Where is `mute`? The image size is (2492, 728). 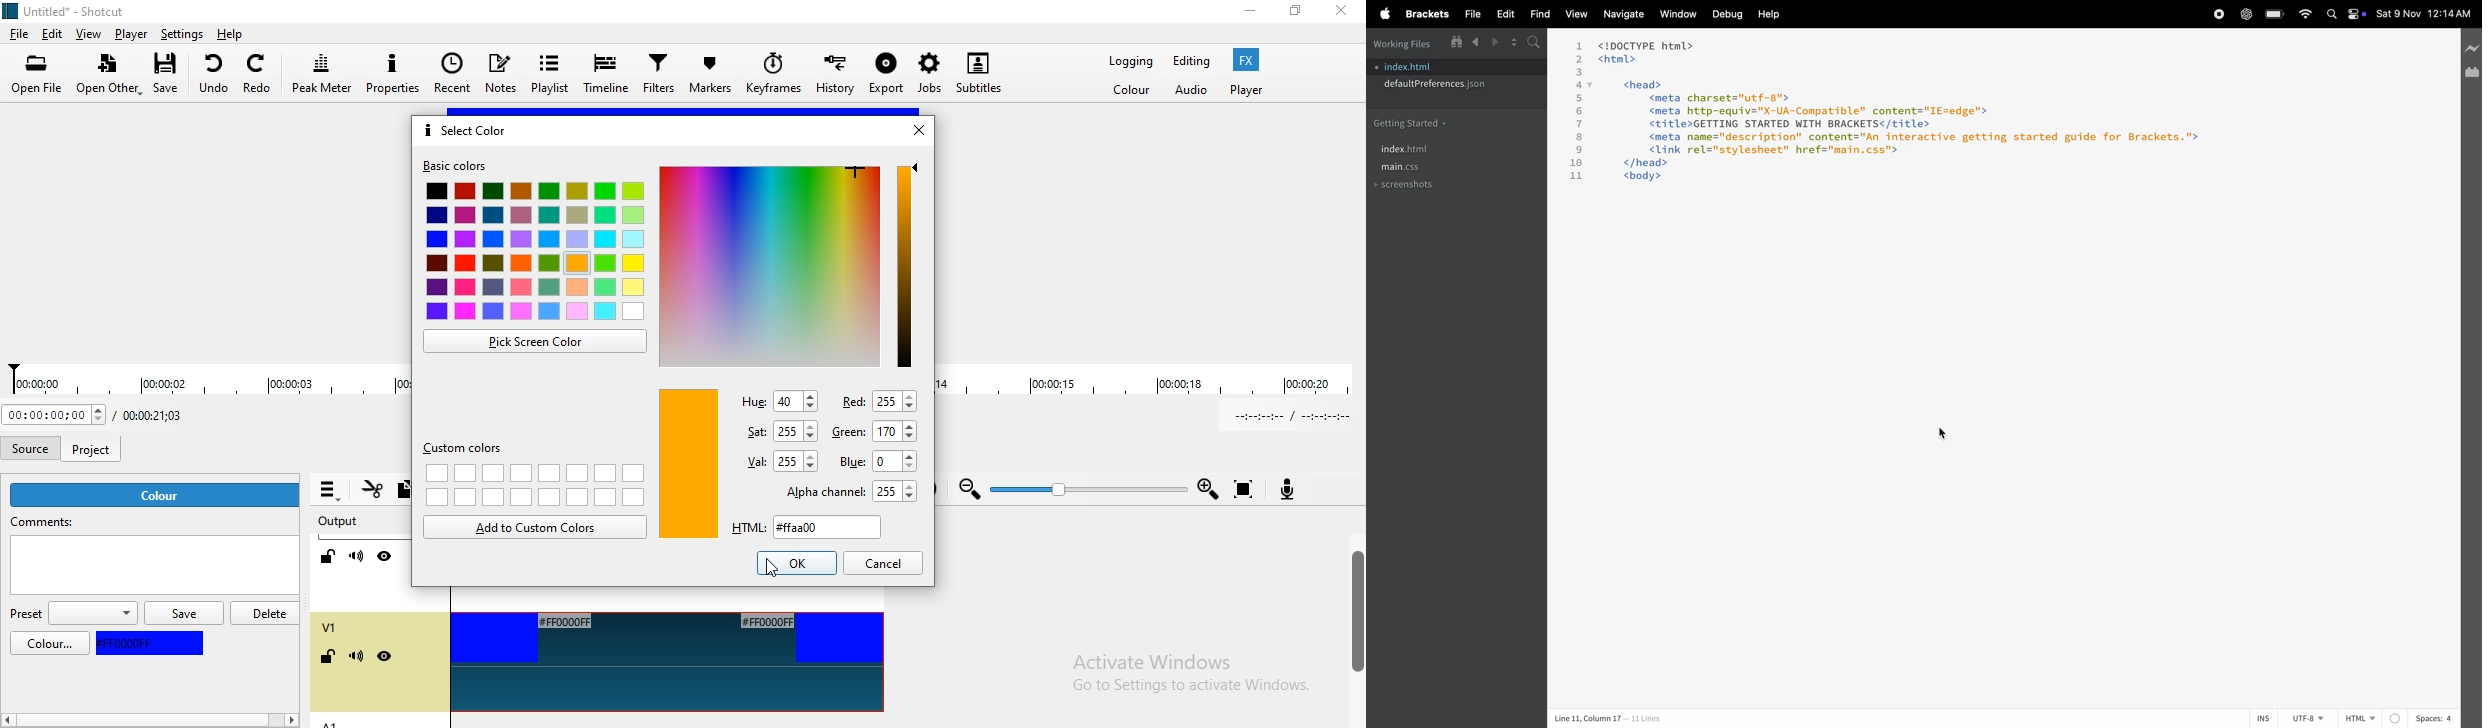 mute is located at coordinates (356, 658).